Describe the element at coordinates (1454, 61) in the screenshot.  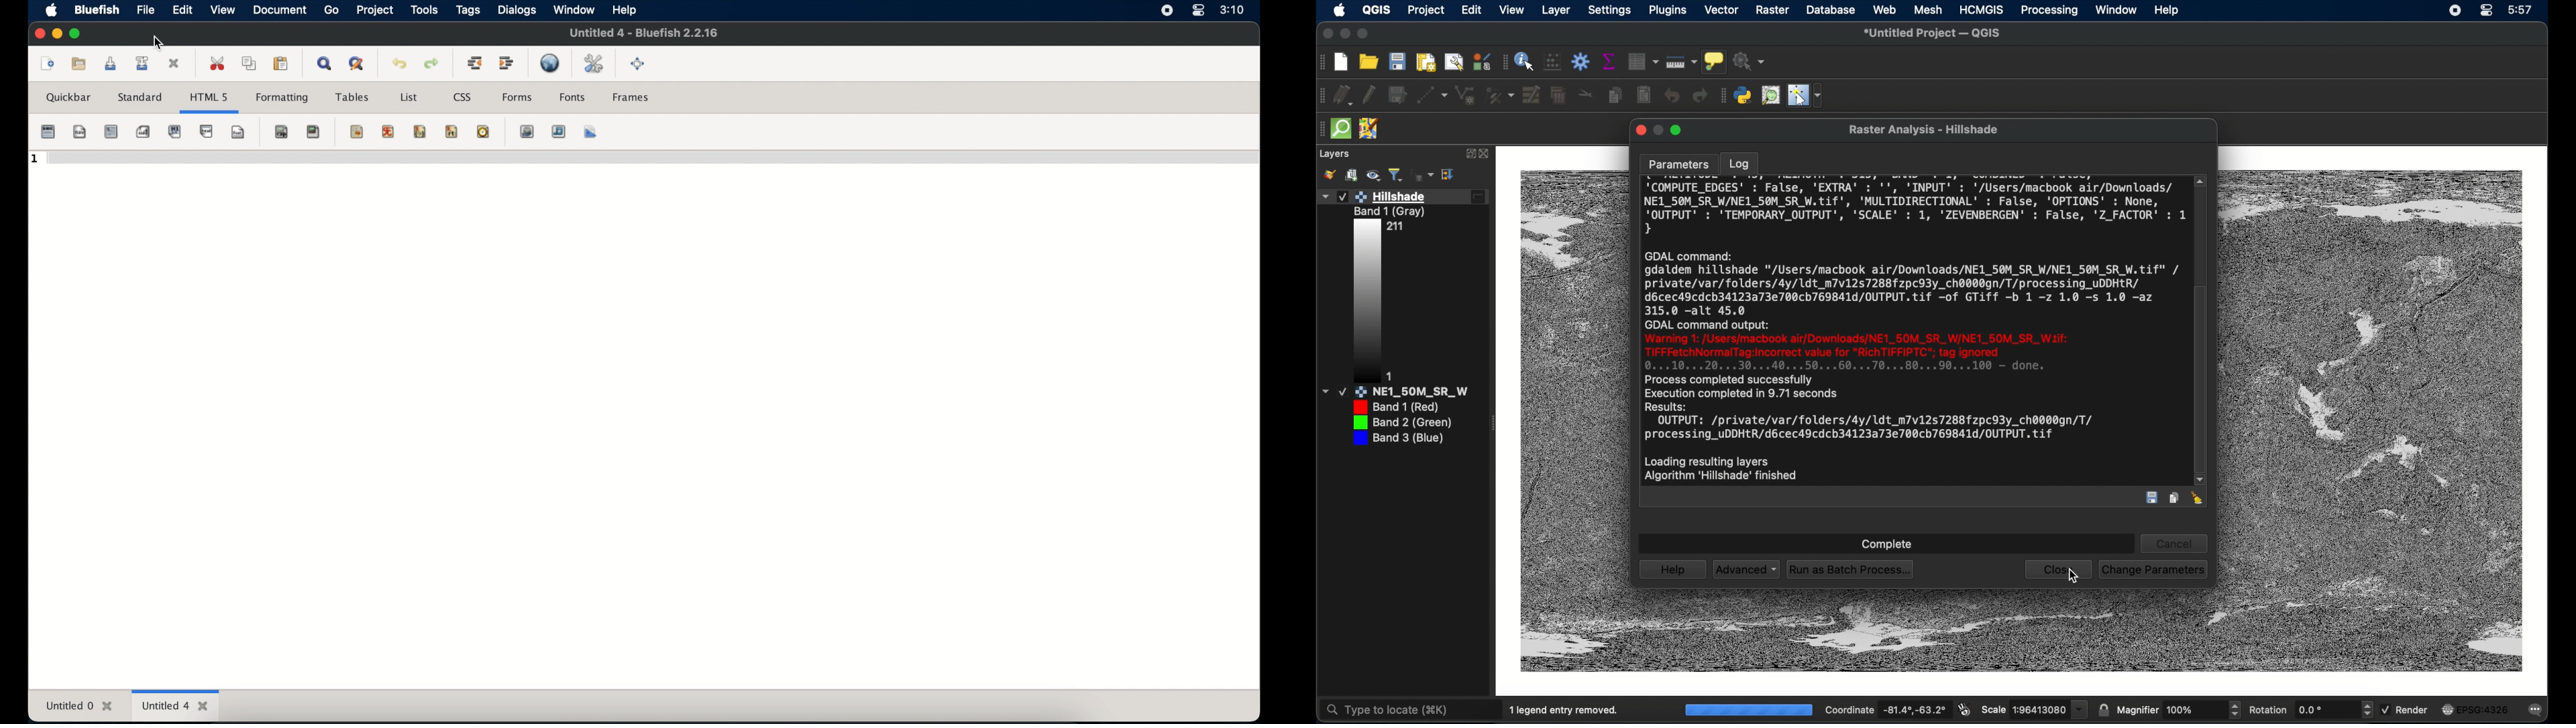
I see `open layout manager` at that location.